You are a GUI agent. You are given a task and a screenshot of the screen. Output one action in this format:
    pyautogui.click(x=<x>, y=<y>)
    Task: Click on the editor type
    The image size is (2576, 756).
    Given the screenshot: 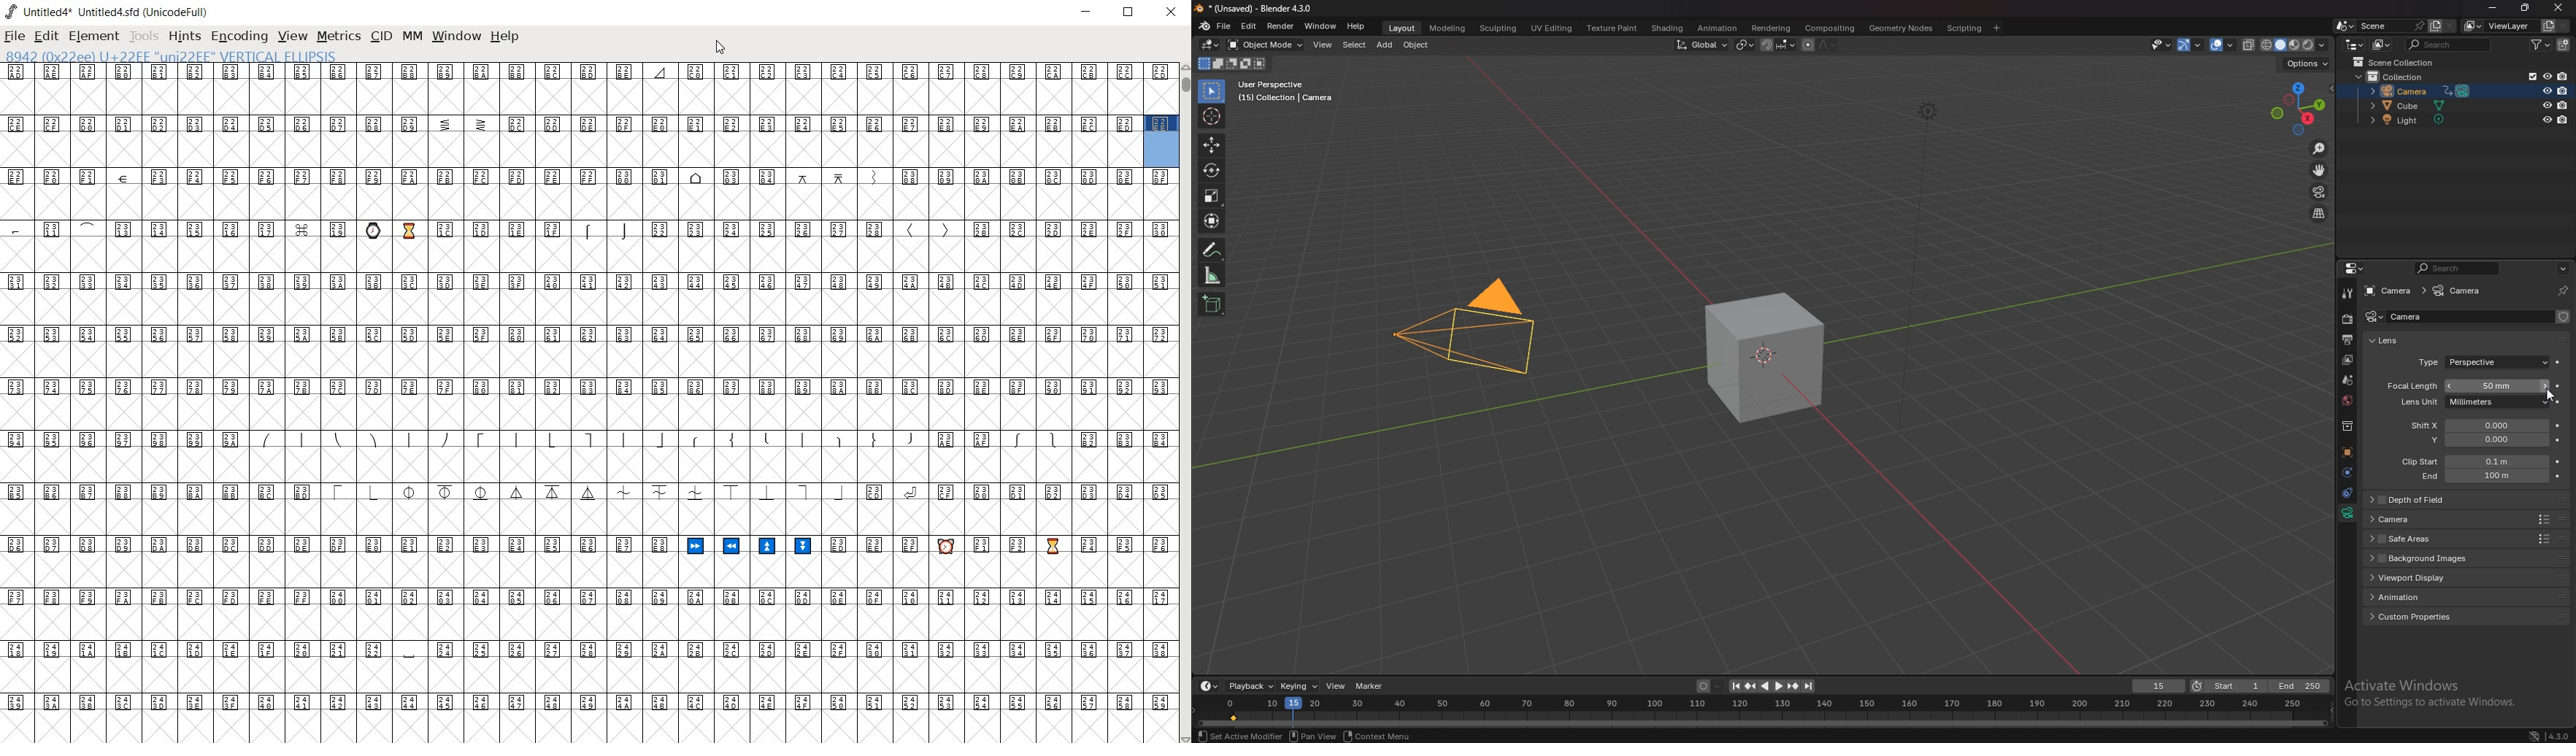 What is the action you would take?
    pyautogui.click(x=1210, y=685)
    